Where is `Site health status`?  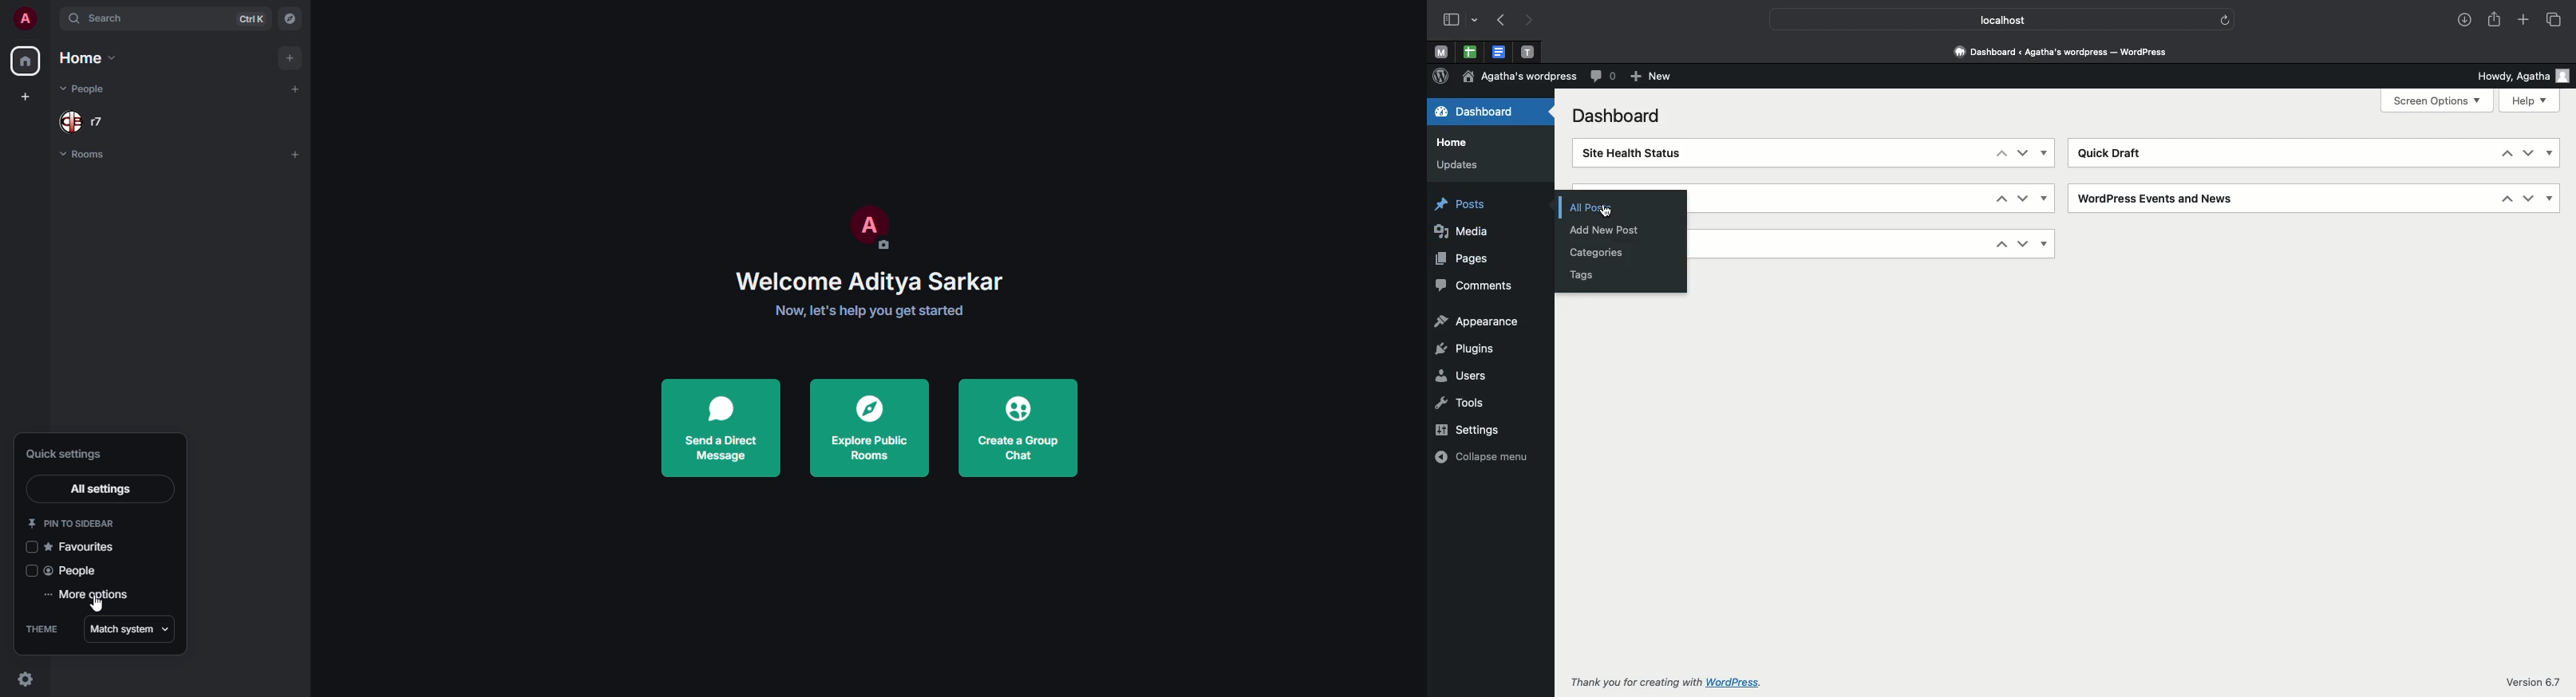
Site health status is located at coordinates (1629, 153).